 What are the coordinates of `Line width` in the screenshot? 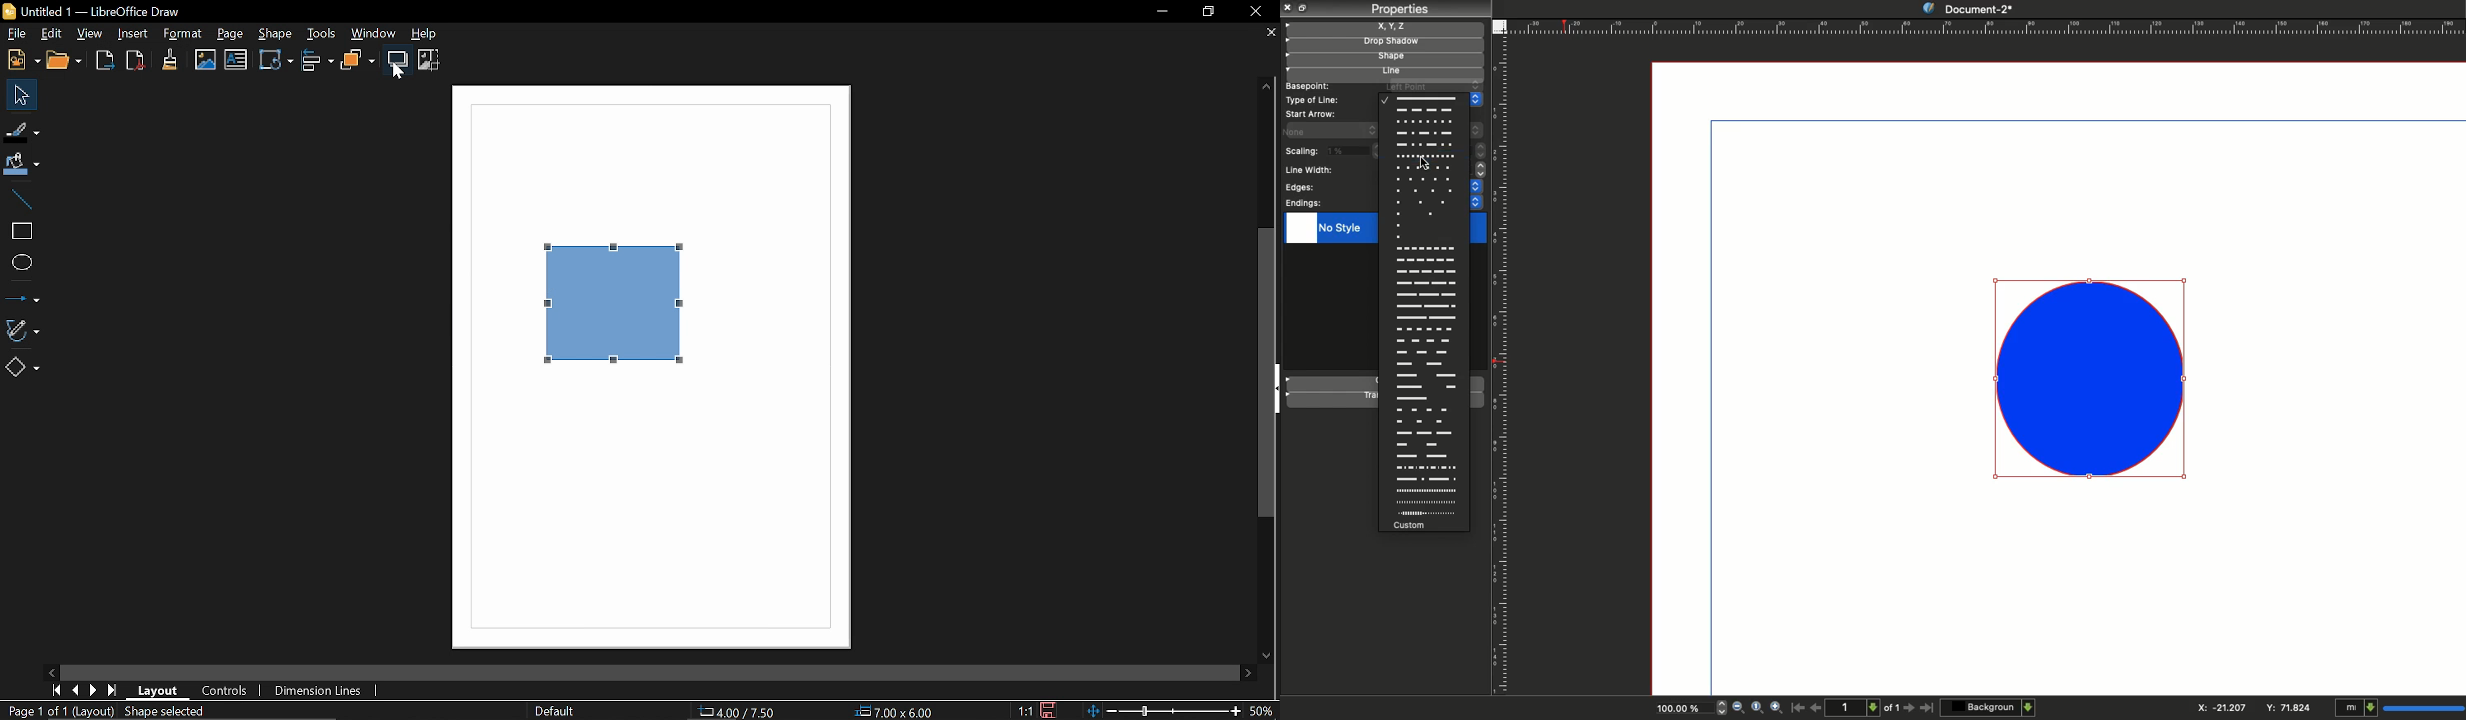 It's located at (1313, 171).